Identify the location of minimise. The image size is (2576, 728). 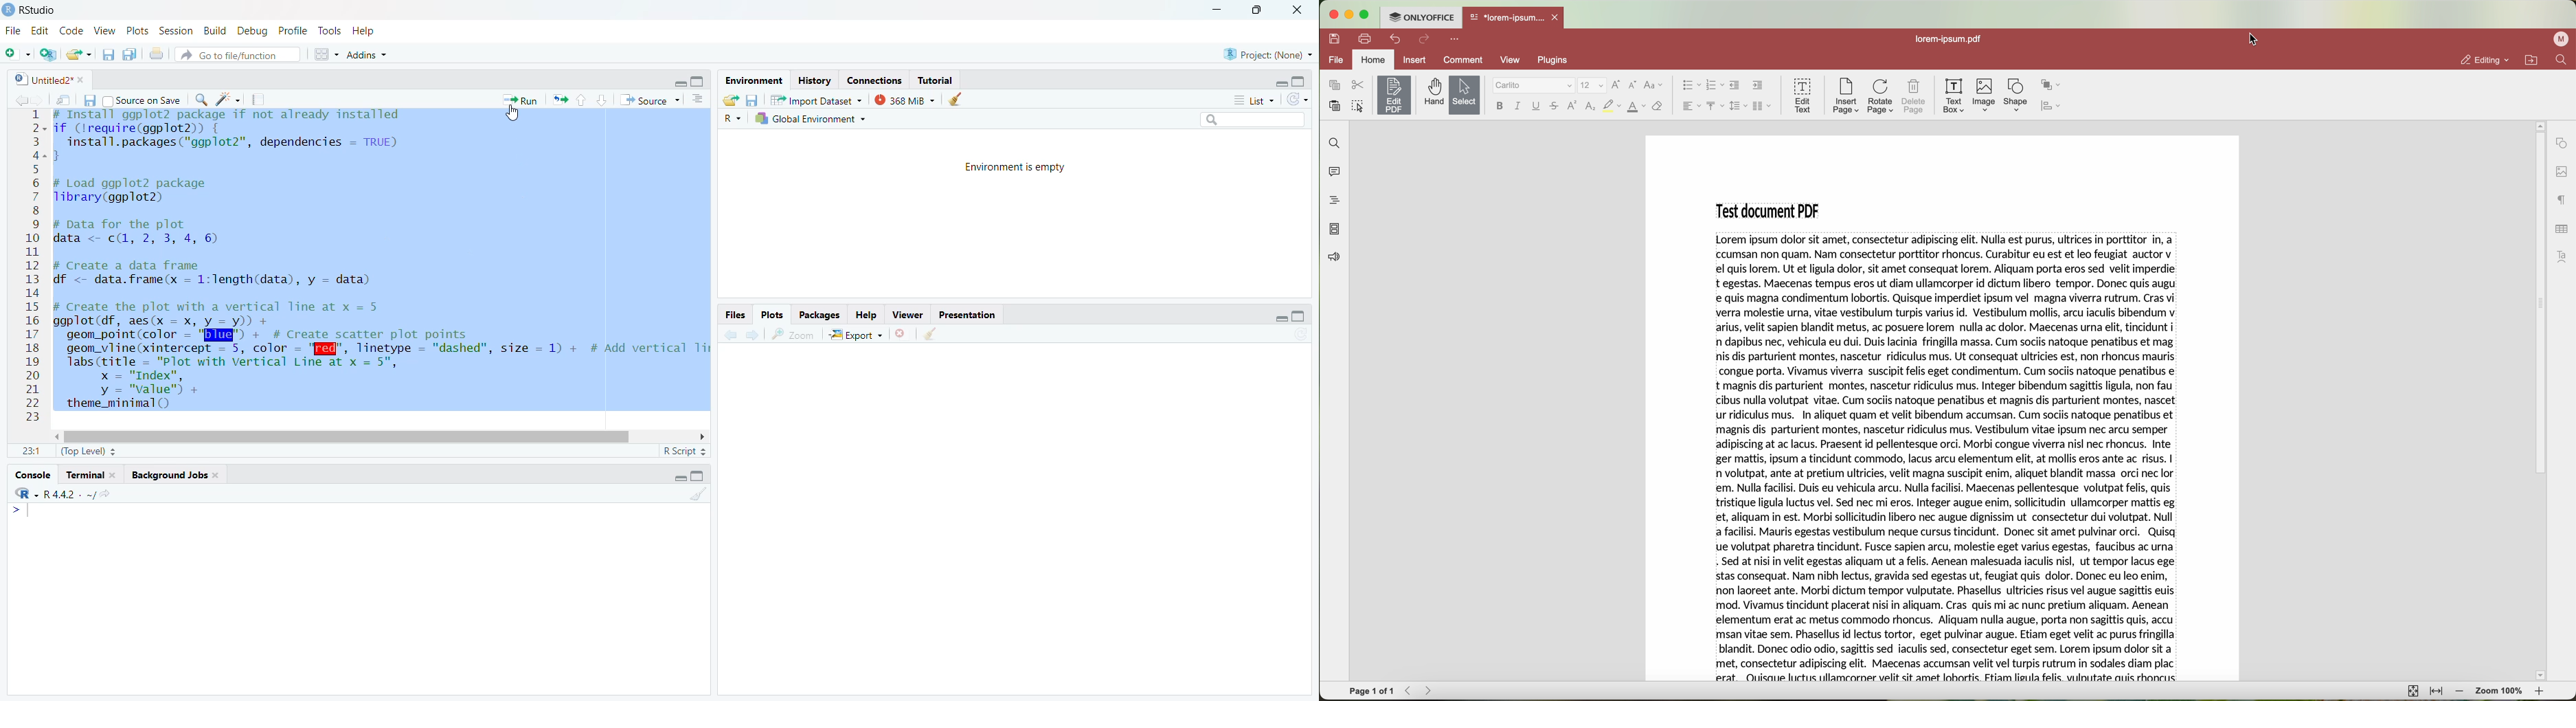
(1278, 80).